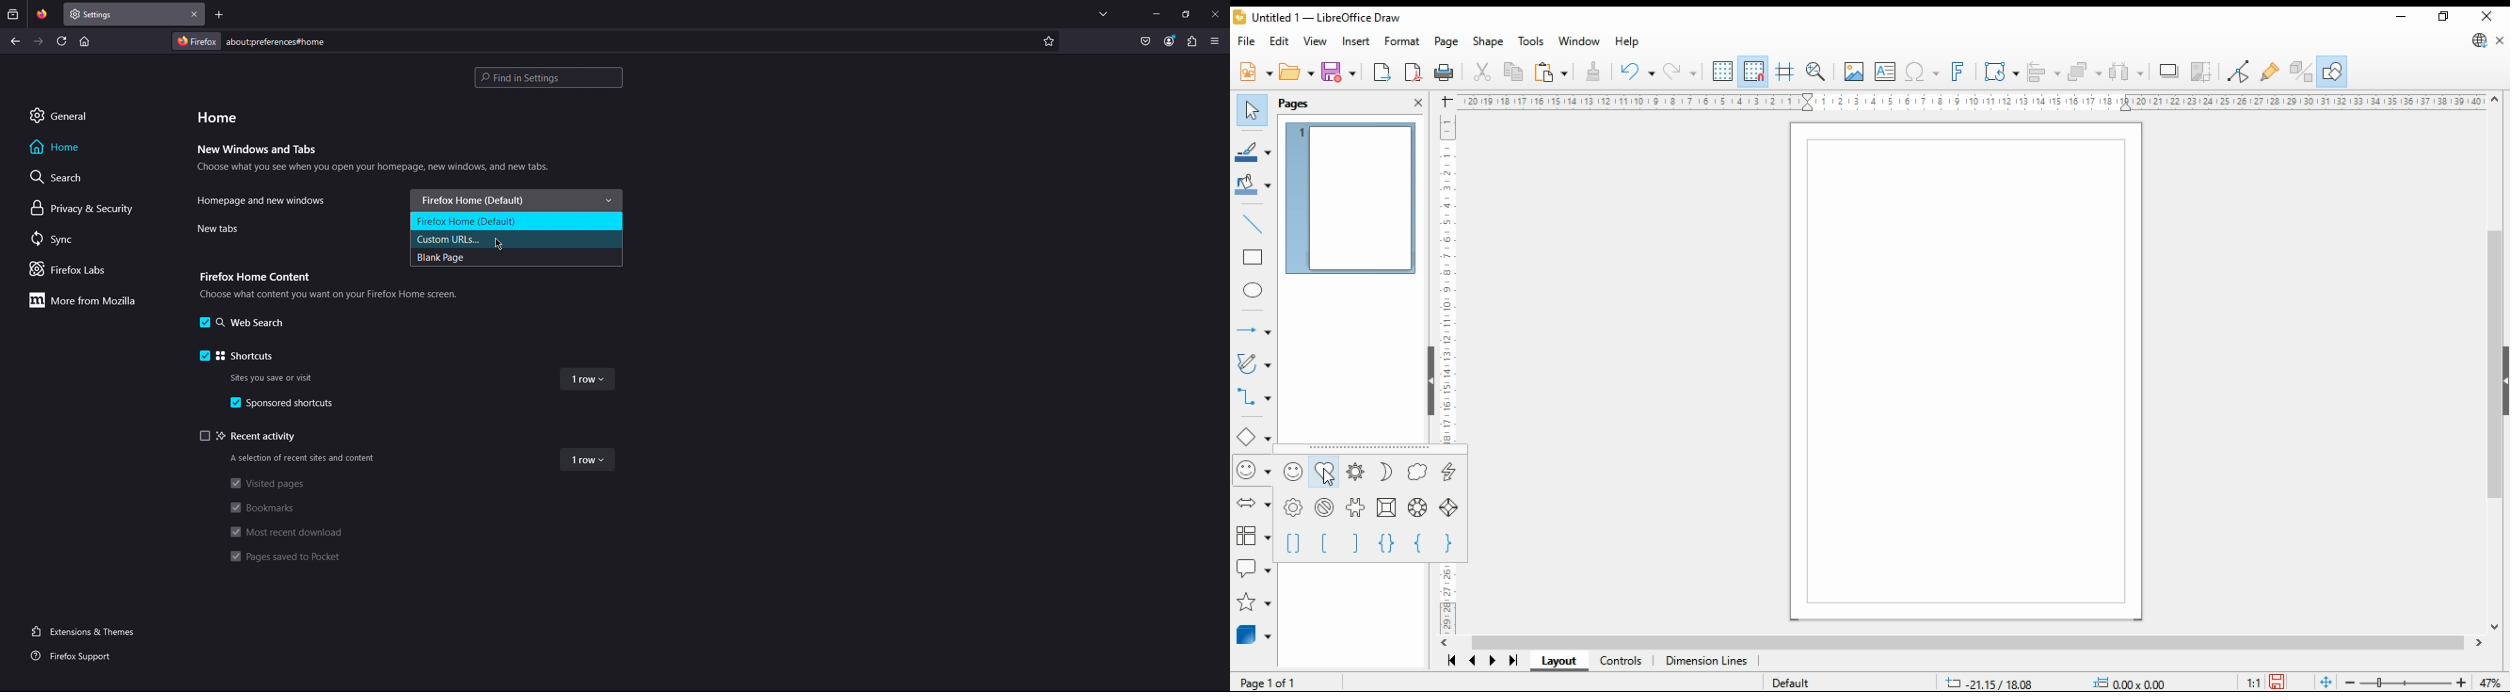 Image resolution: width=2520 pixels, height=700 pixels. I want to click on octagon bevel, so click(1418, 507).